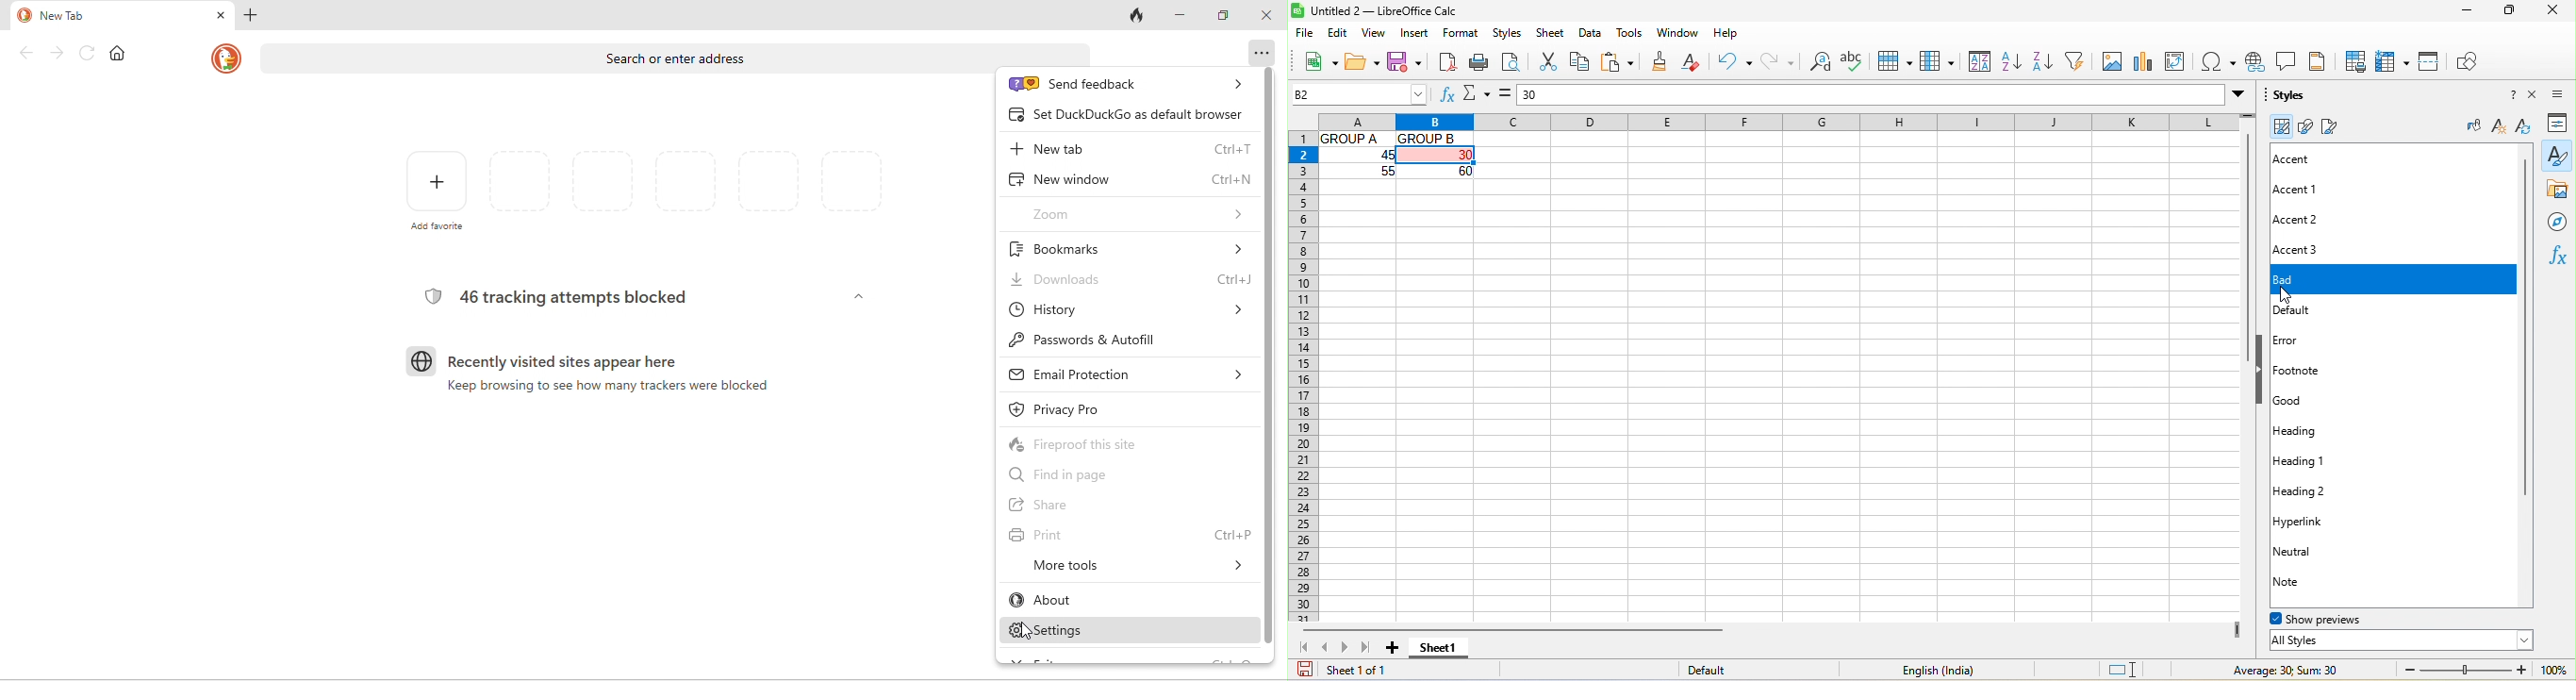  I want to click on sheet 1 of 1, so click(1376, 673).